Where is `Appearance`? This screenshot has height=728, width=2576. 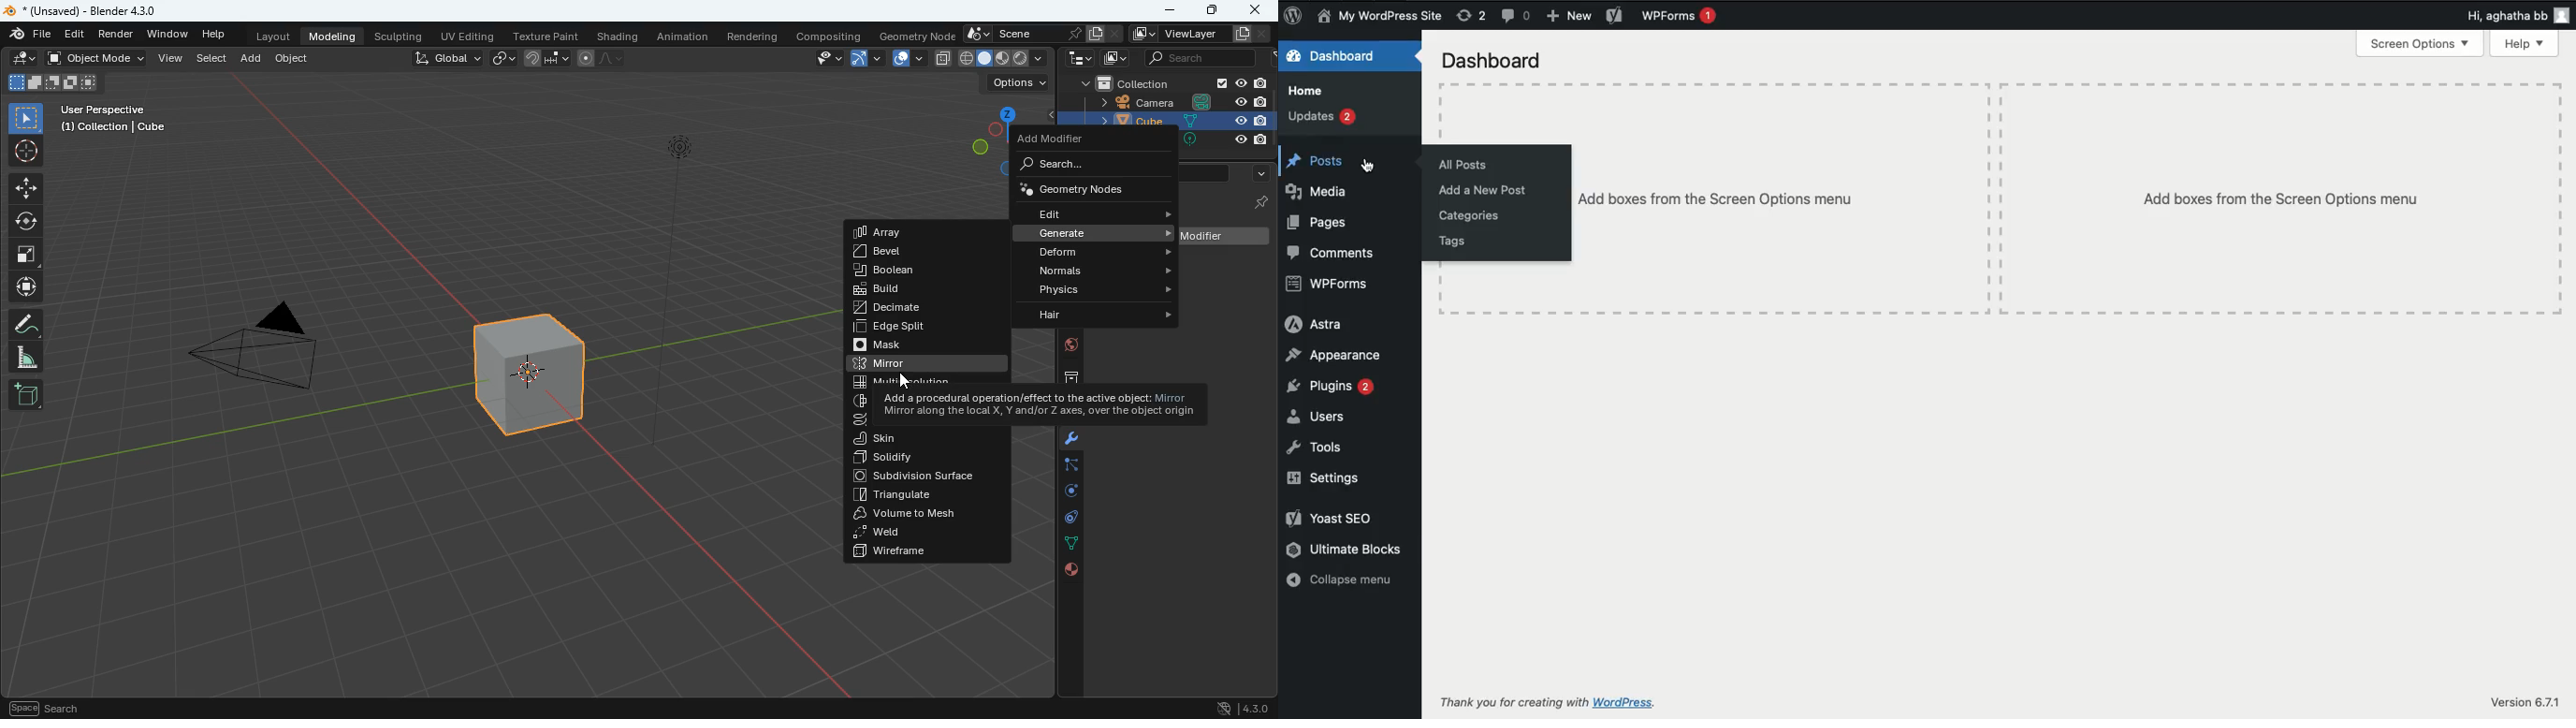
Appearance is located at coordinates (1334, 354).